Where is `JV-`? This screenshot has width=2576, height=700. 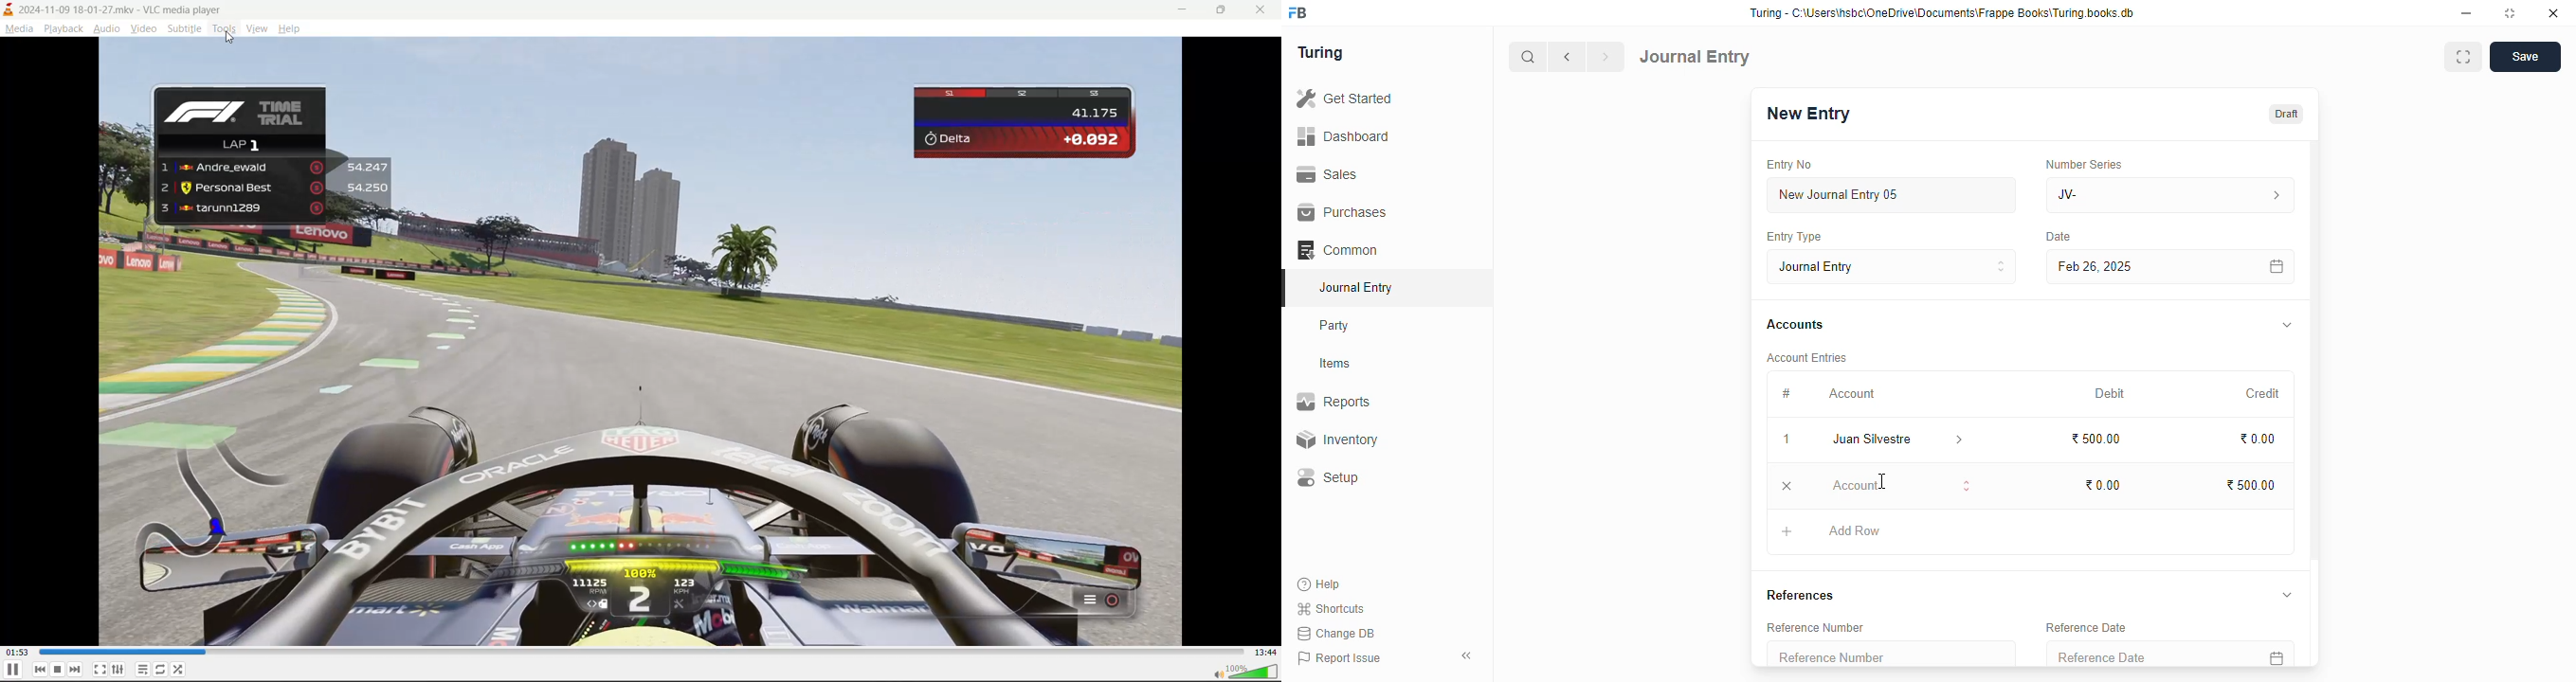 JV- is located at coordinates (2171, 195).